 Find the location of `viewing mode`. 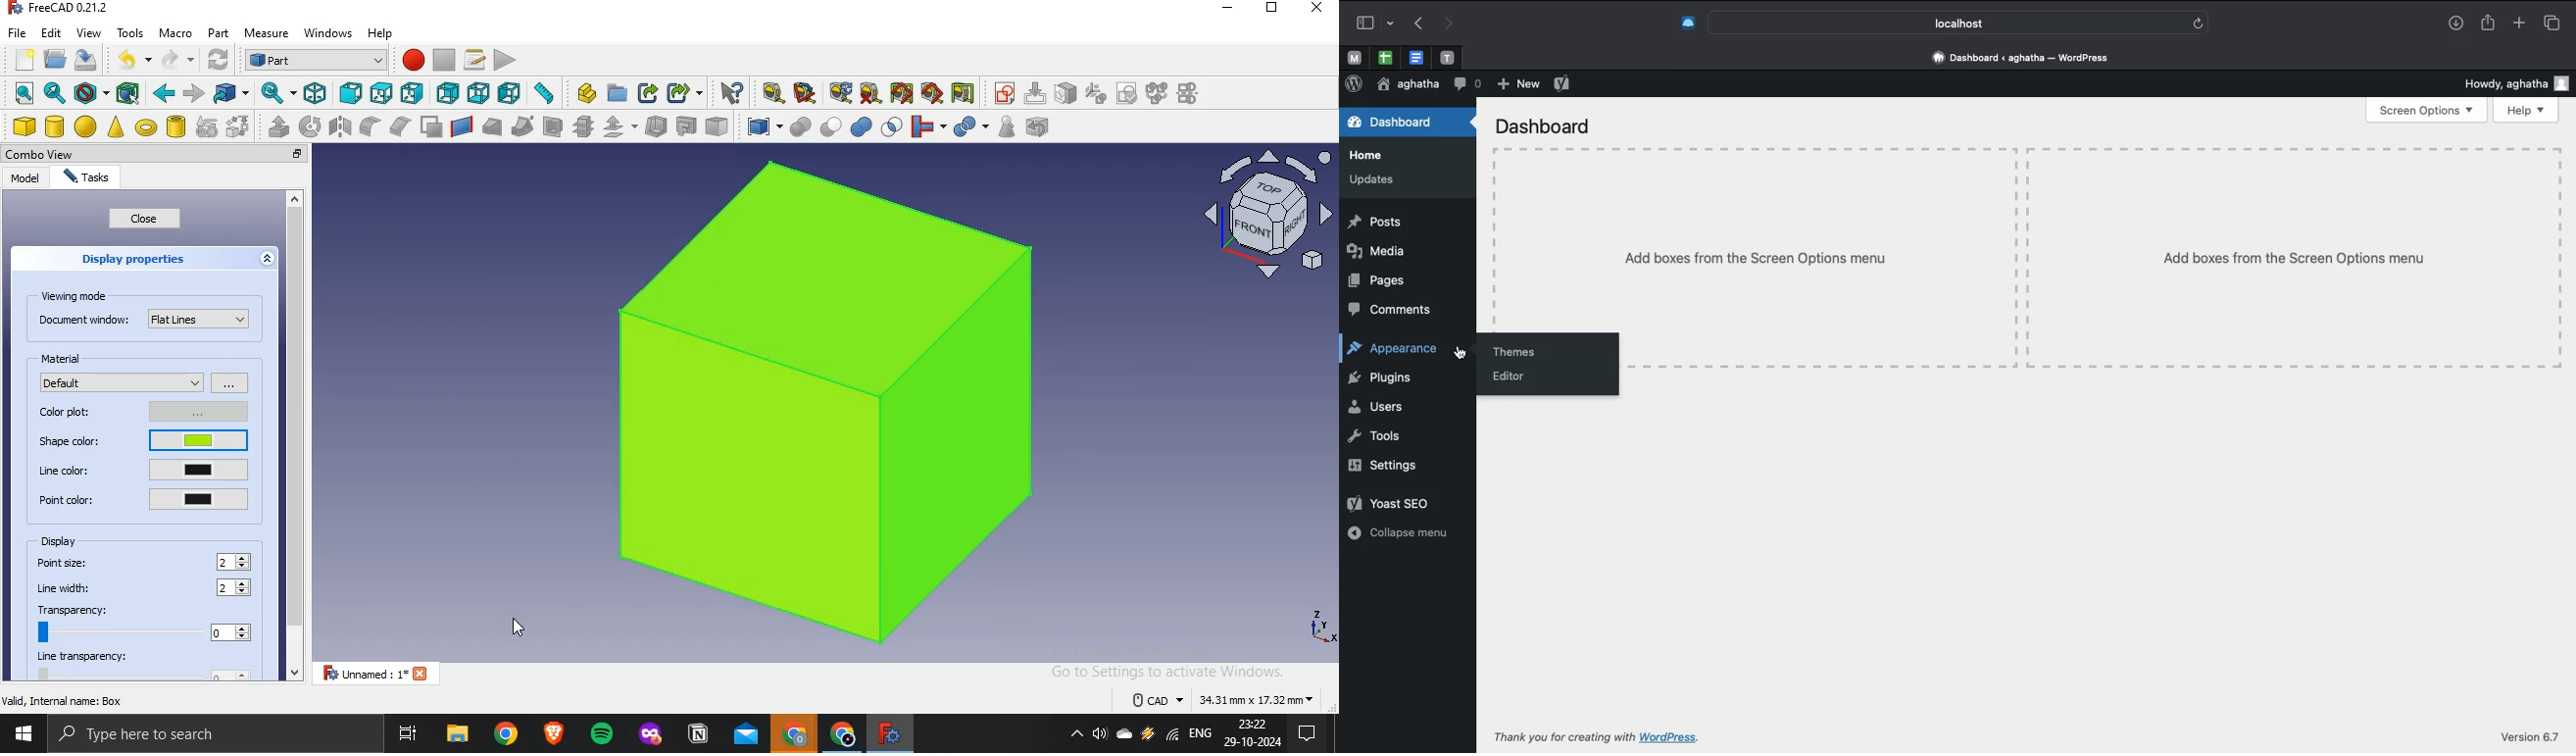

viewing mode is located at coordinates (77, 295).